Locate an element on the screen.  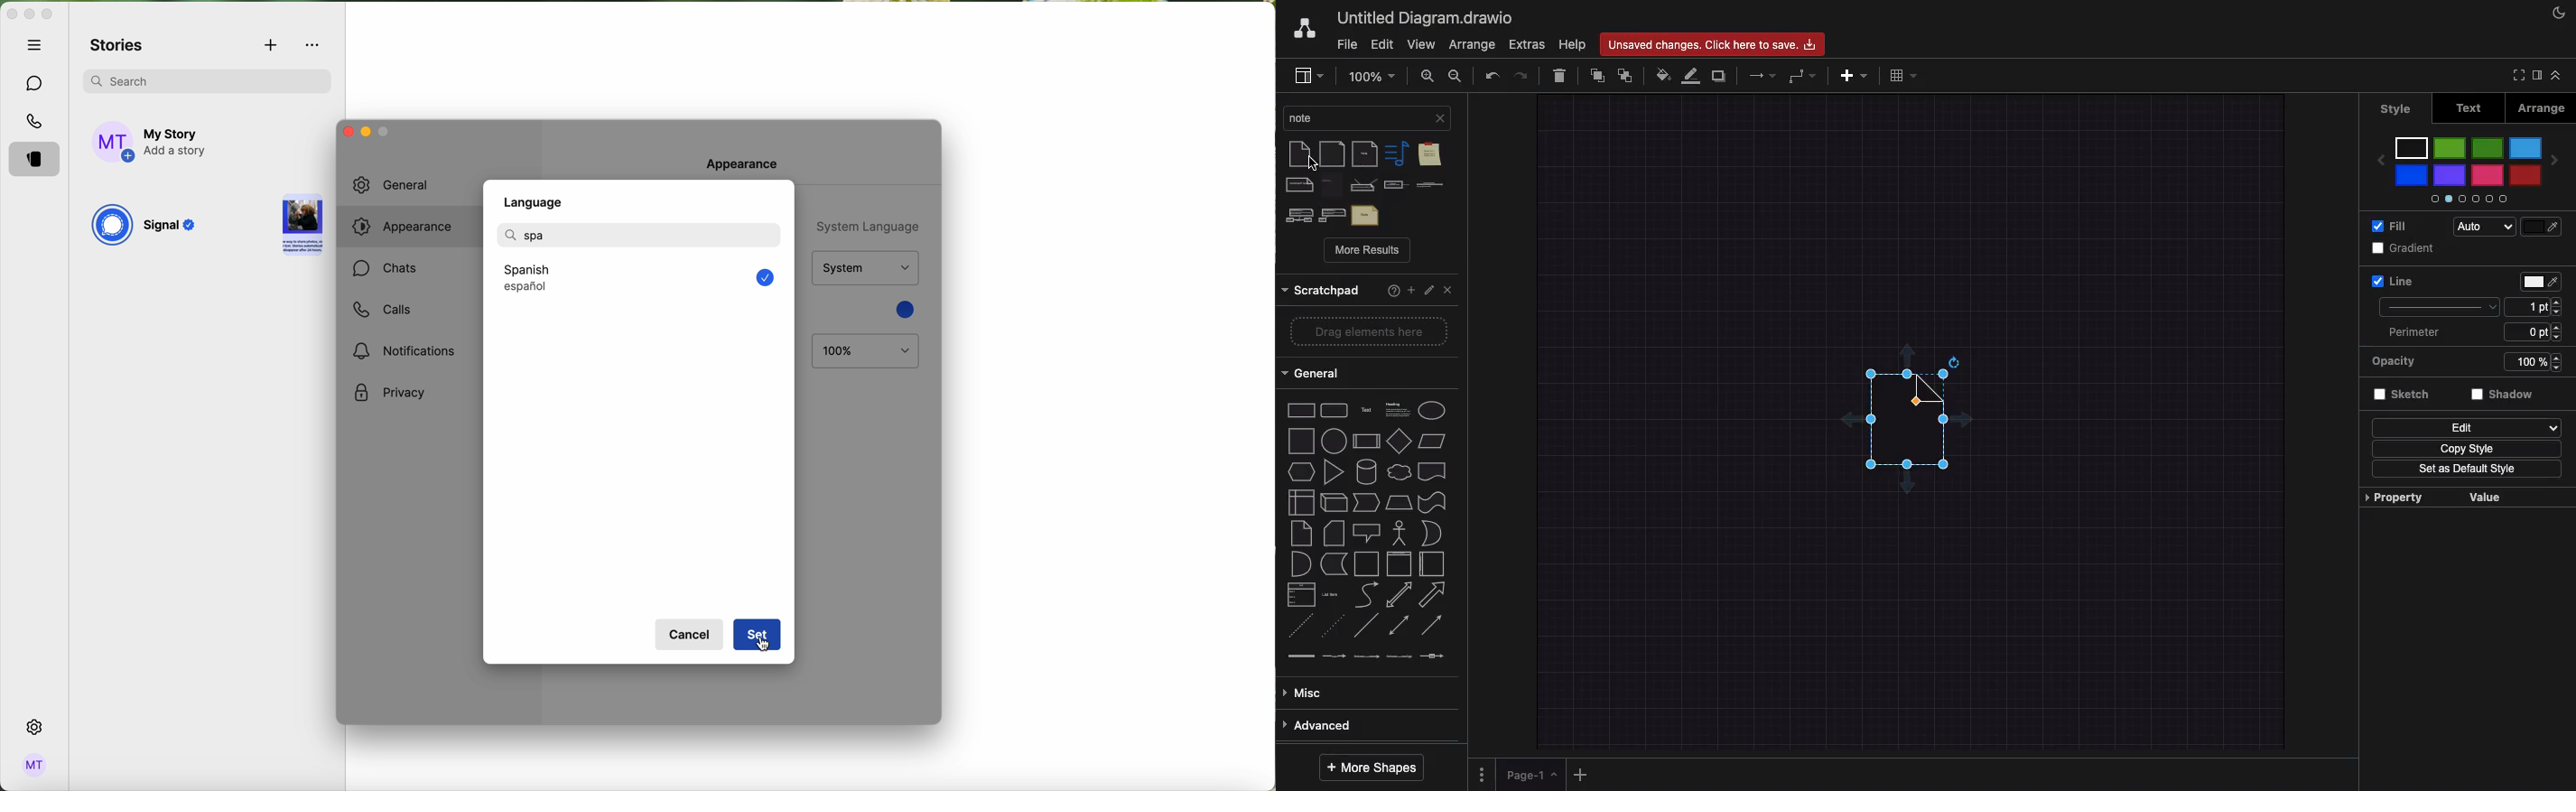
calls is located at coordinates (37, 123).